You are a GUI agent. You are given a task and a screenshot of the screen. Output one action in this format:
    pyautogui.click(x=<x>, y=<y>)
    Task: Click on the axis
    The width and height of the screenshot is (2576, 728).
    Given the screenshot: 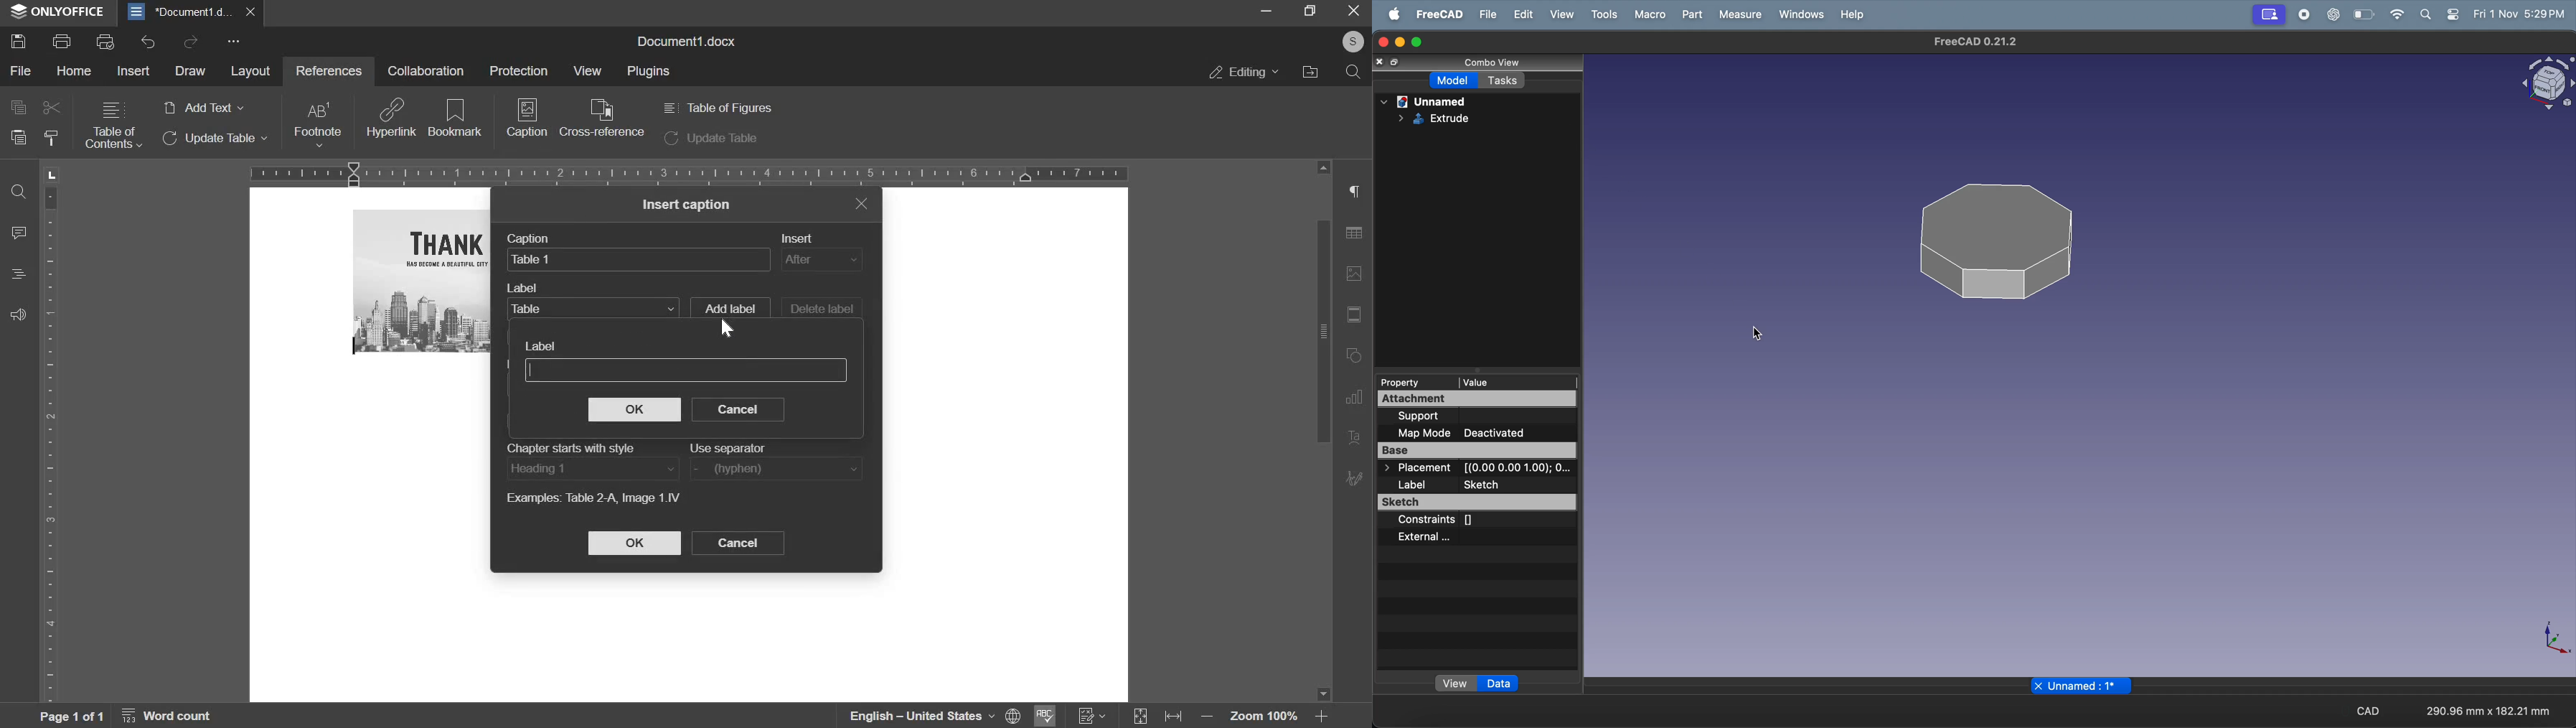 What is the action you would take?
    pyautogui.click(x=2550, y=643)
    